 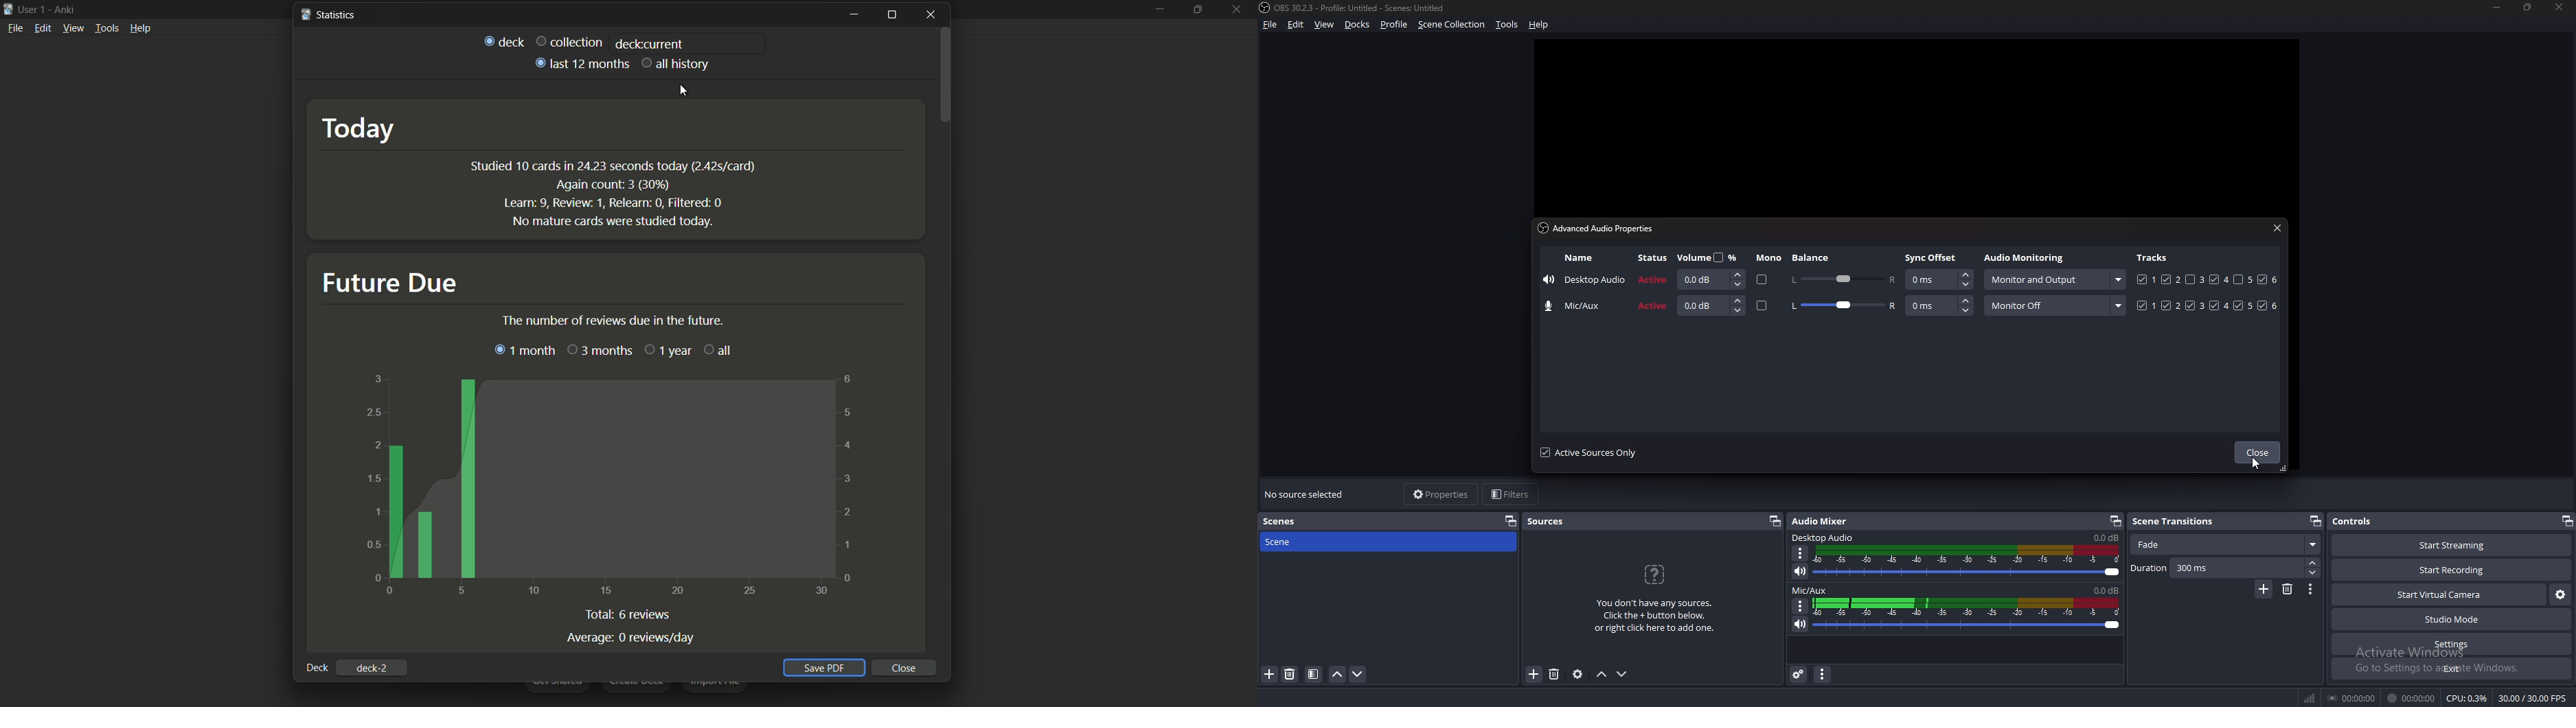 What do you see at coordinates (2053, 279) in the screenshot?
I see `audio monitoring` at bounding box center [2053, 279].